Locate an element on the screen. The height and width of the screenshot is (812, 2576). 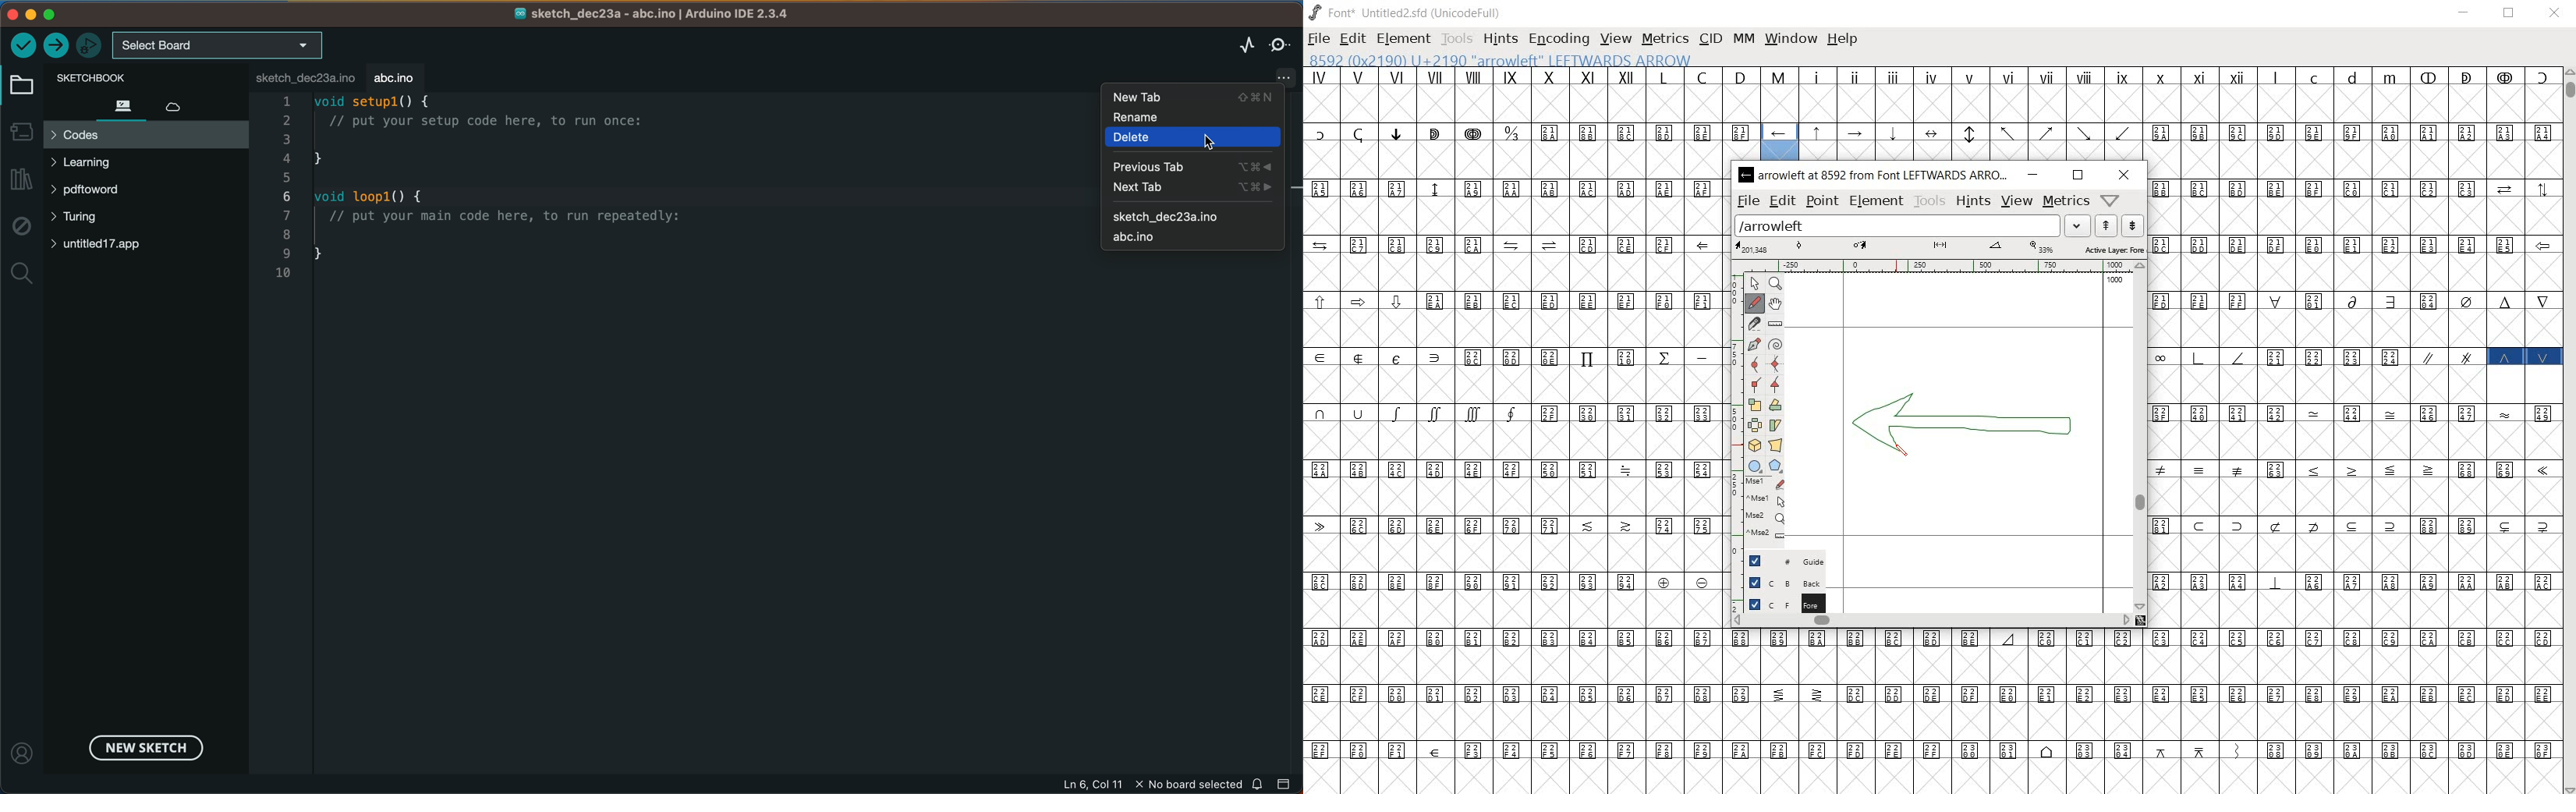
mm is located at coordinates (1744, 38).